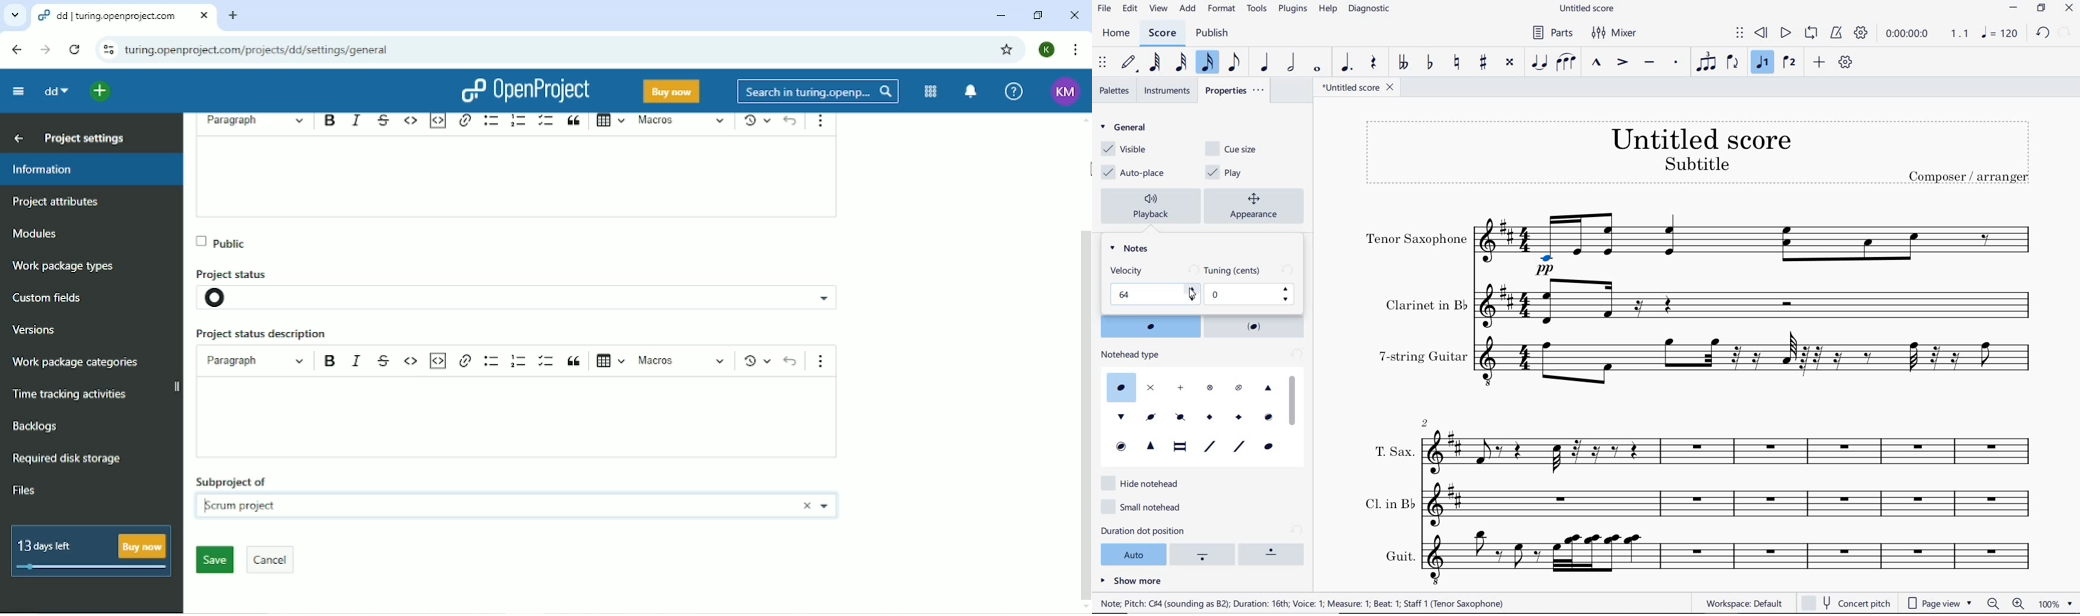 This screenshot has height=616, width=2100. Describe the element at coordinates (1103, 62) in the screenshot. I see `SELECT TO MOVE` at that location.